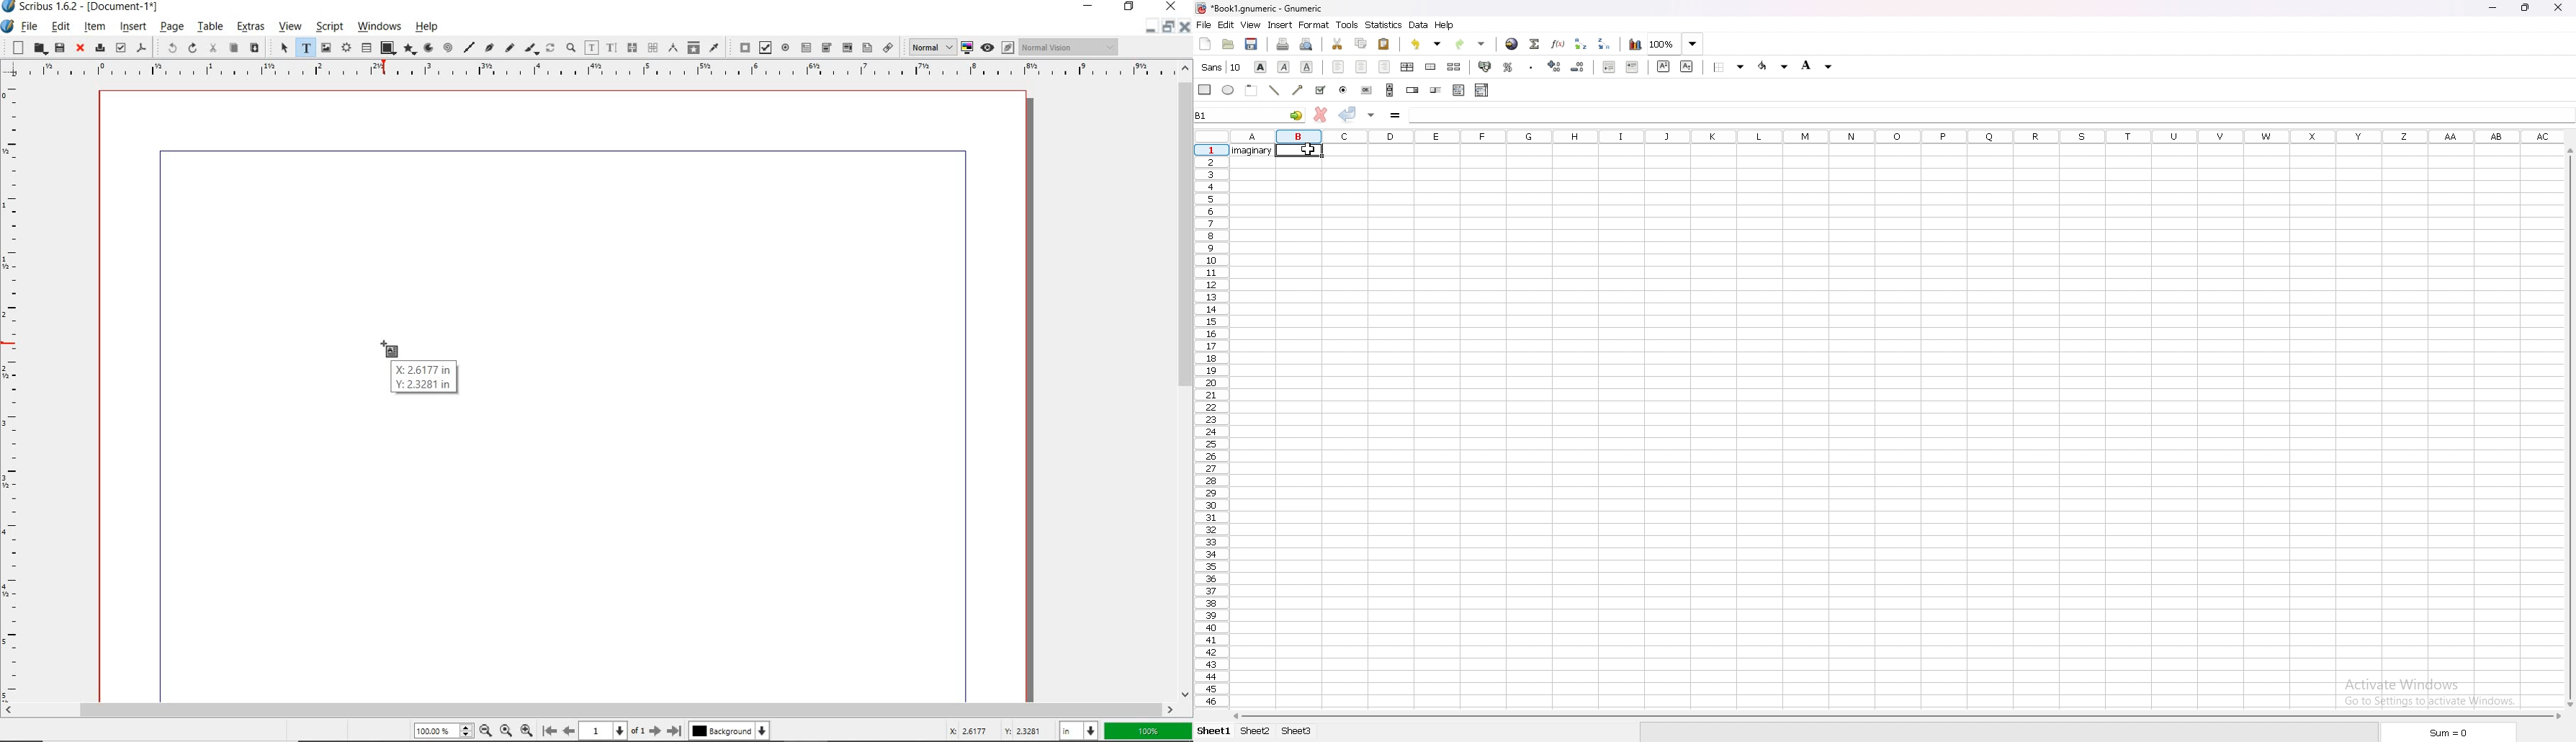 The width and height of the screenshot is (2576, 756). Describe the element at coordinates (1211, 150) in the screenshot. I see `selected cell row` at that location.